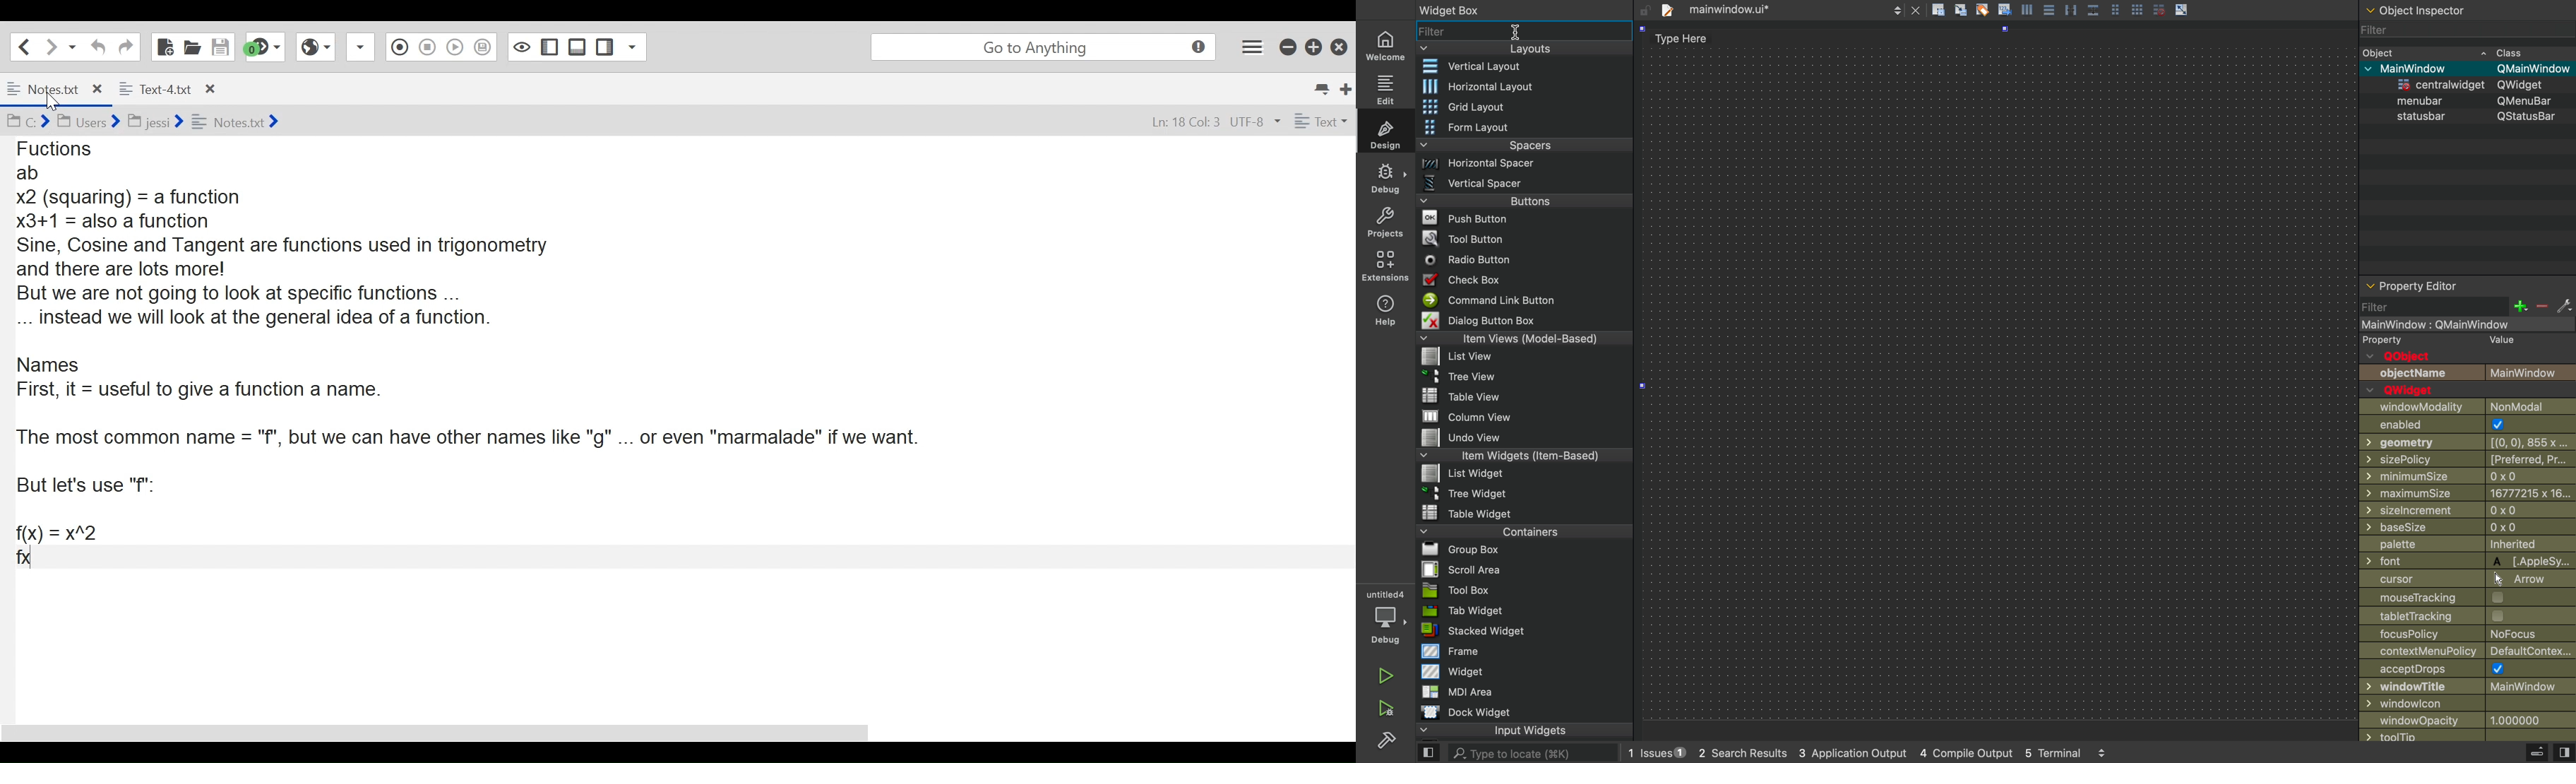 Image resolution: width=2576 pixels, height=784 pixels. Describe the element at coordinates (1525, 512) in the screenshot. I see `table widget` at that location.